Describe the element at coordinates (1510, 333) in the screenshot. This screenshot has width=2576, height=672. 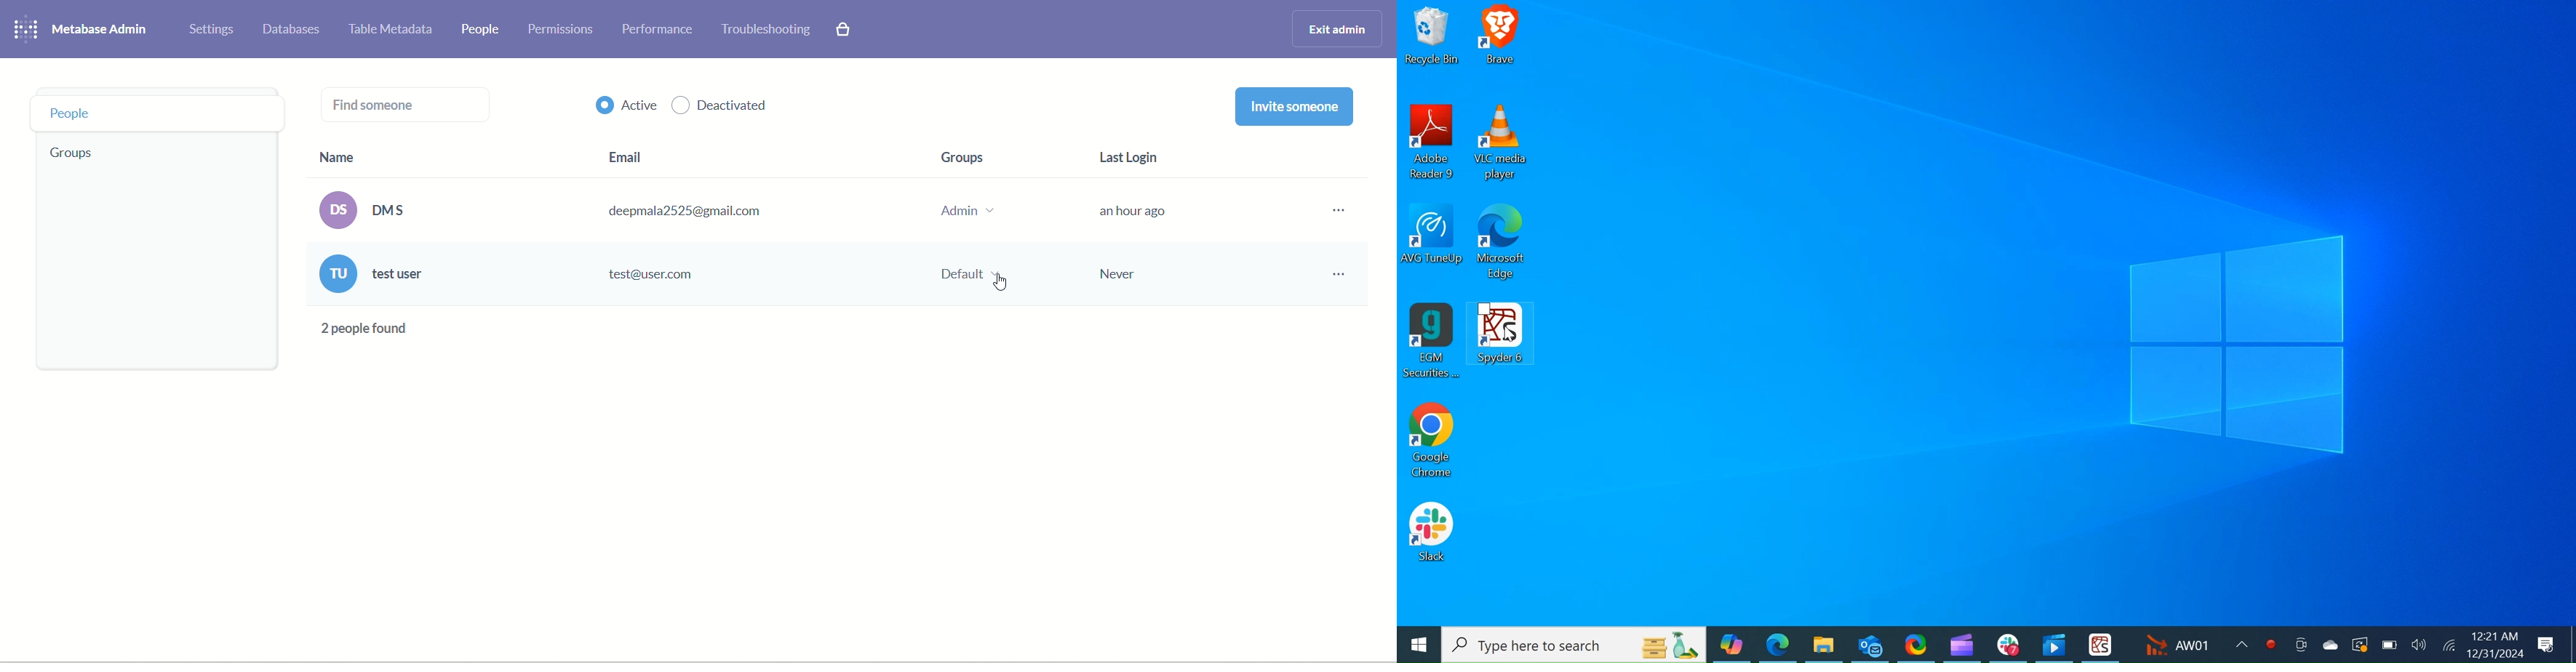
I see `cursor` at that location.